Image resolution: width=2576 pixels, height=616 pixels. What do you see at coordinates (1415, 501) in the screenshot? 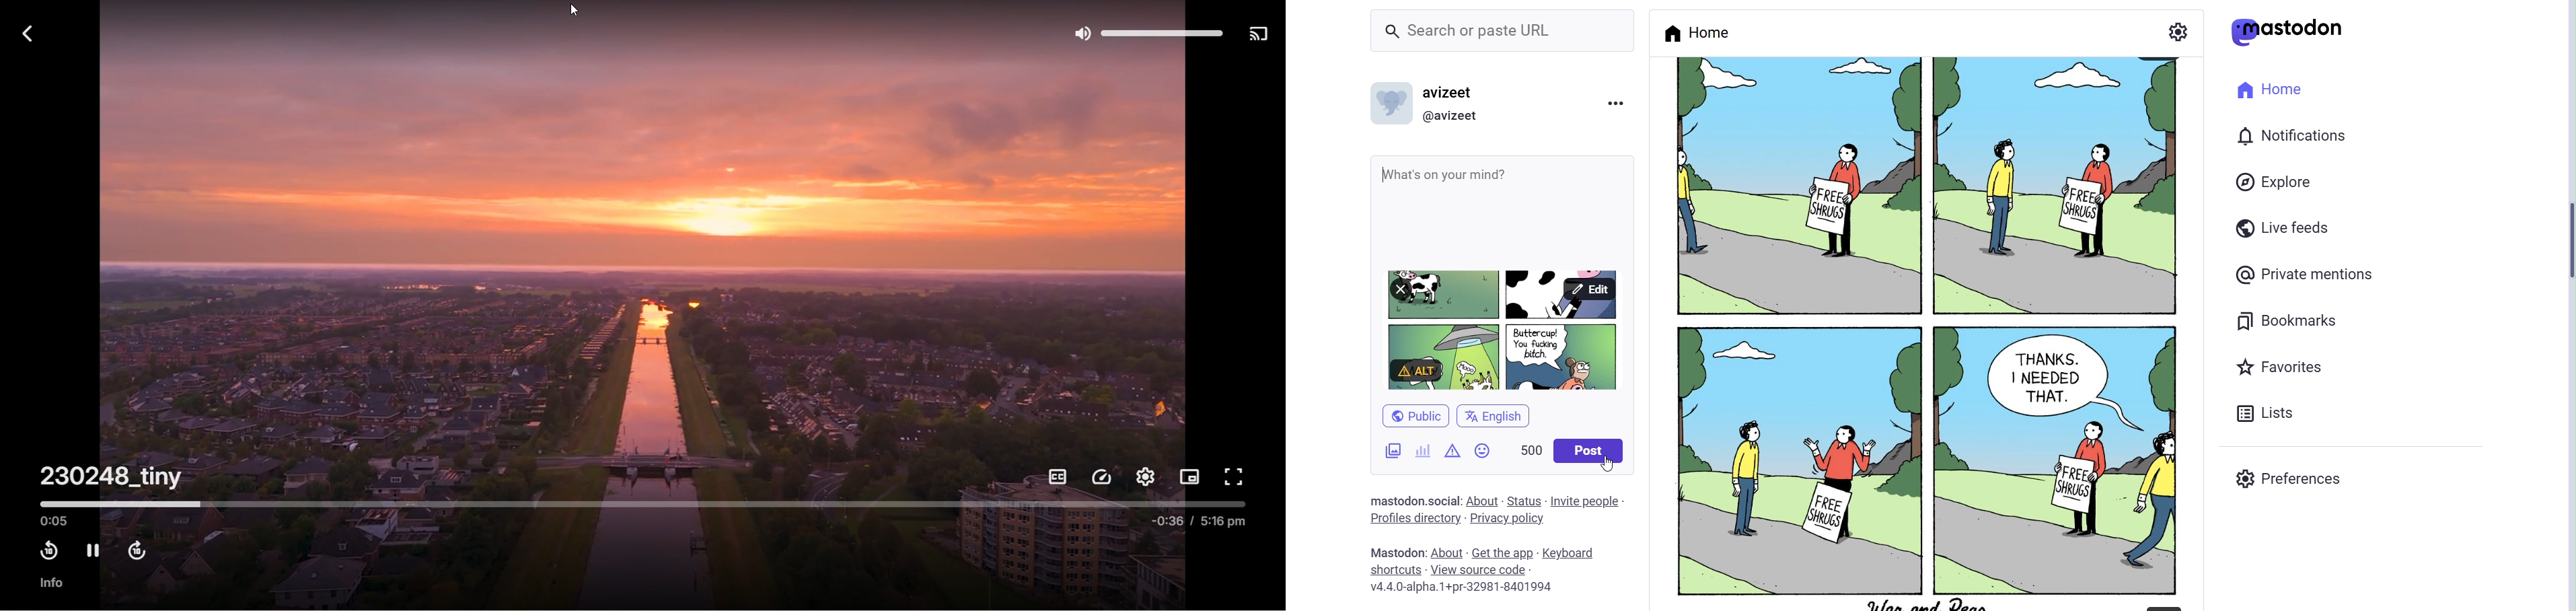
I see `Text` at bounding box center [1415, 501].